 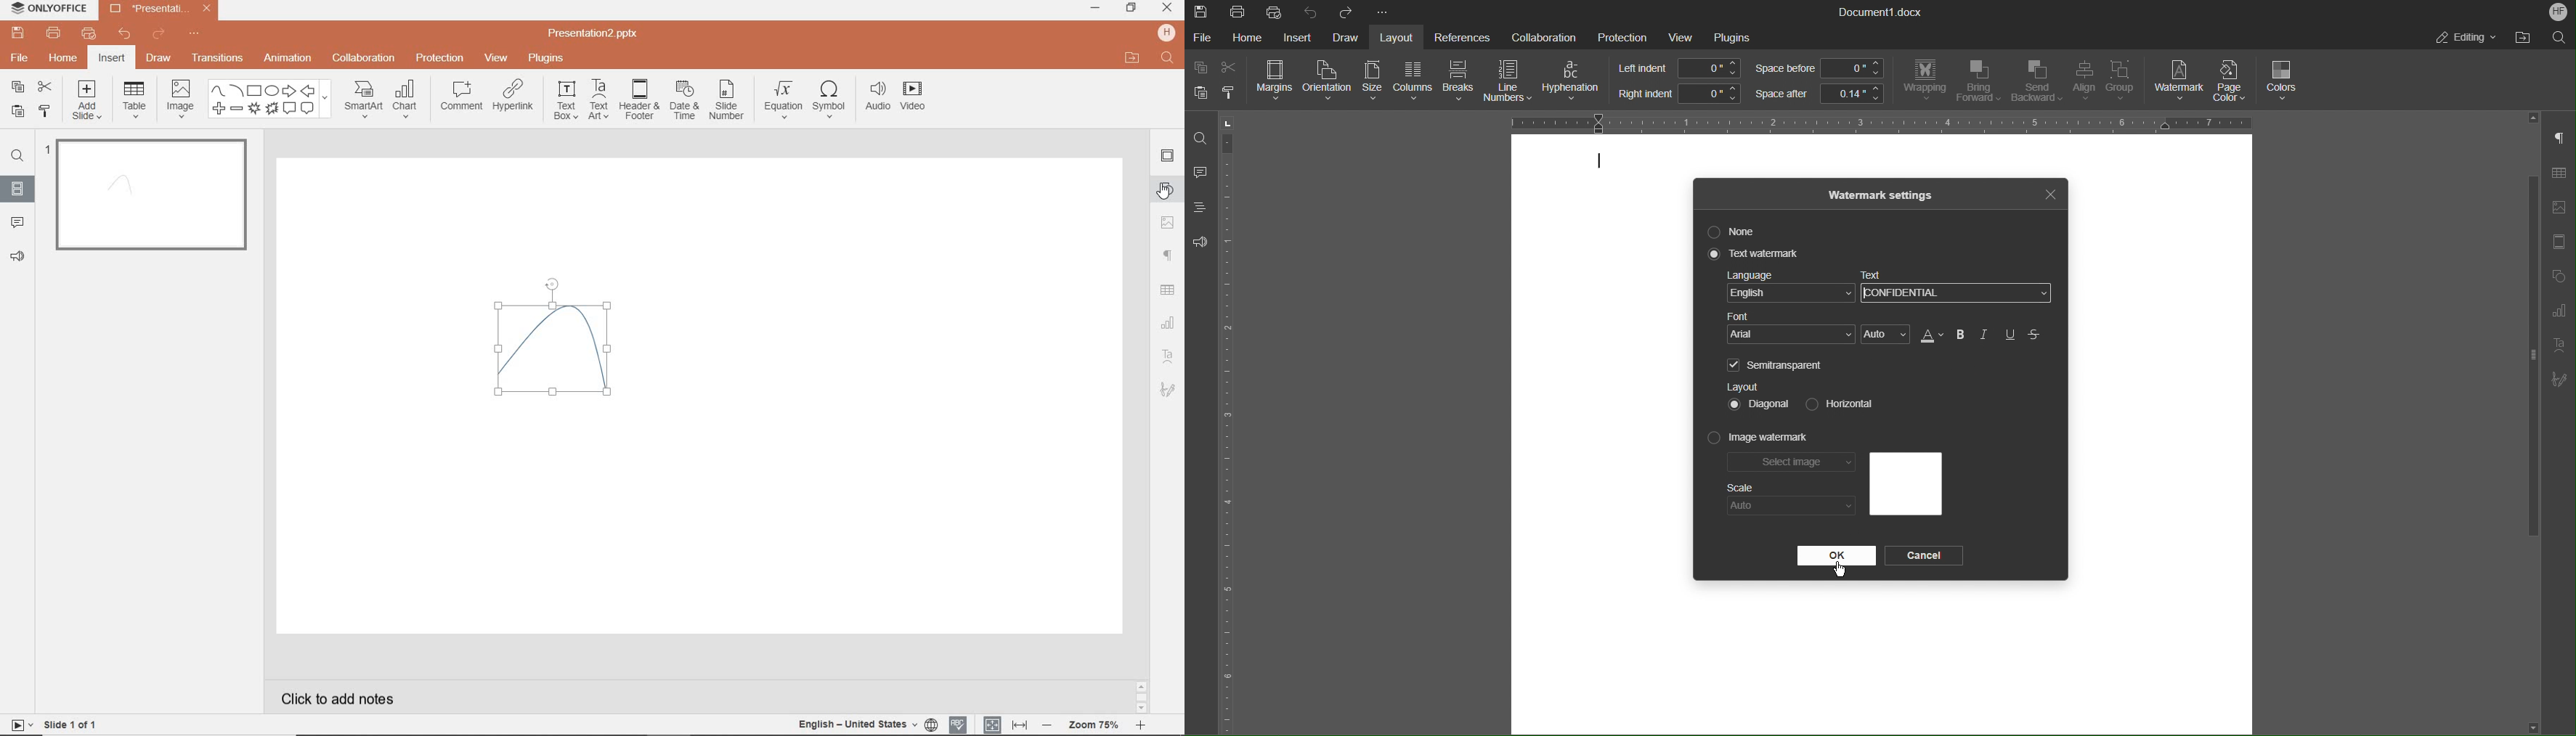 I want to click on Find, so click(x=1199, y=138).